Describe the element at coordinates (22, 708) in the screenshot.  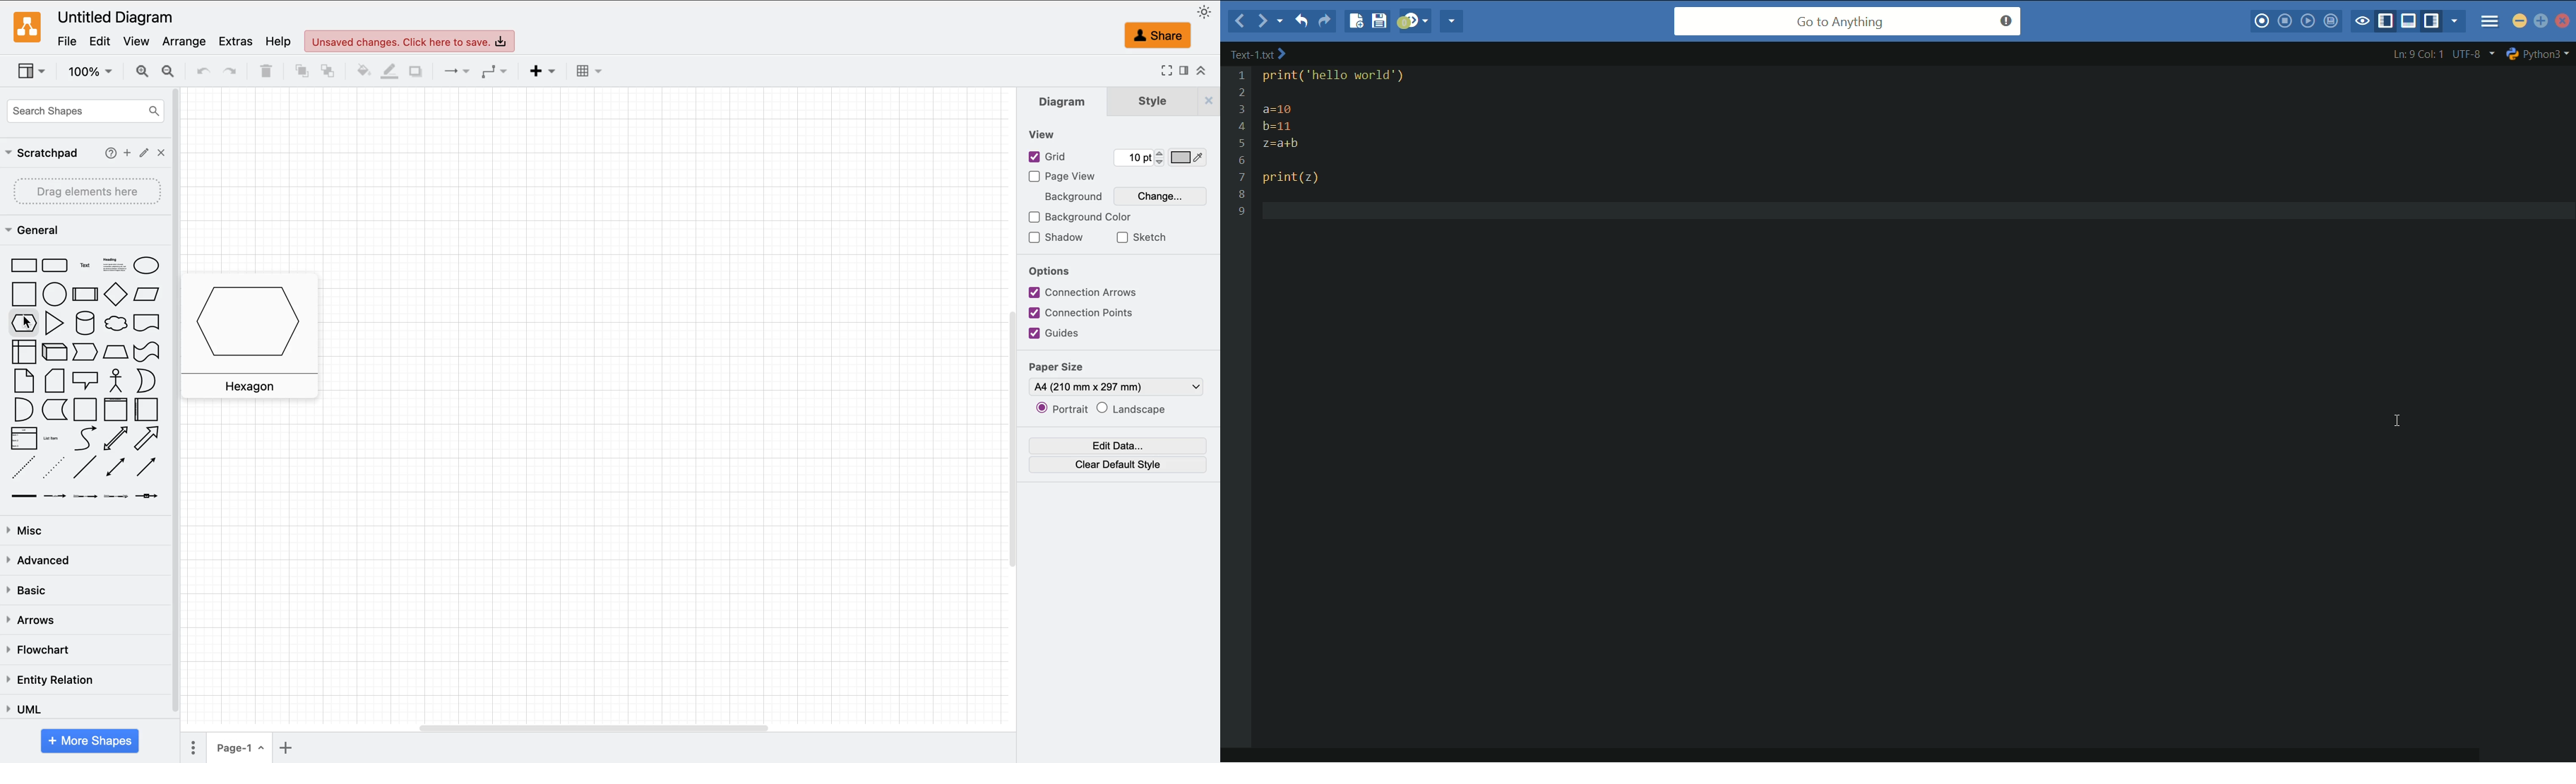
I see `uml` at that location.